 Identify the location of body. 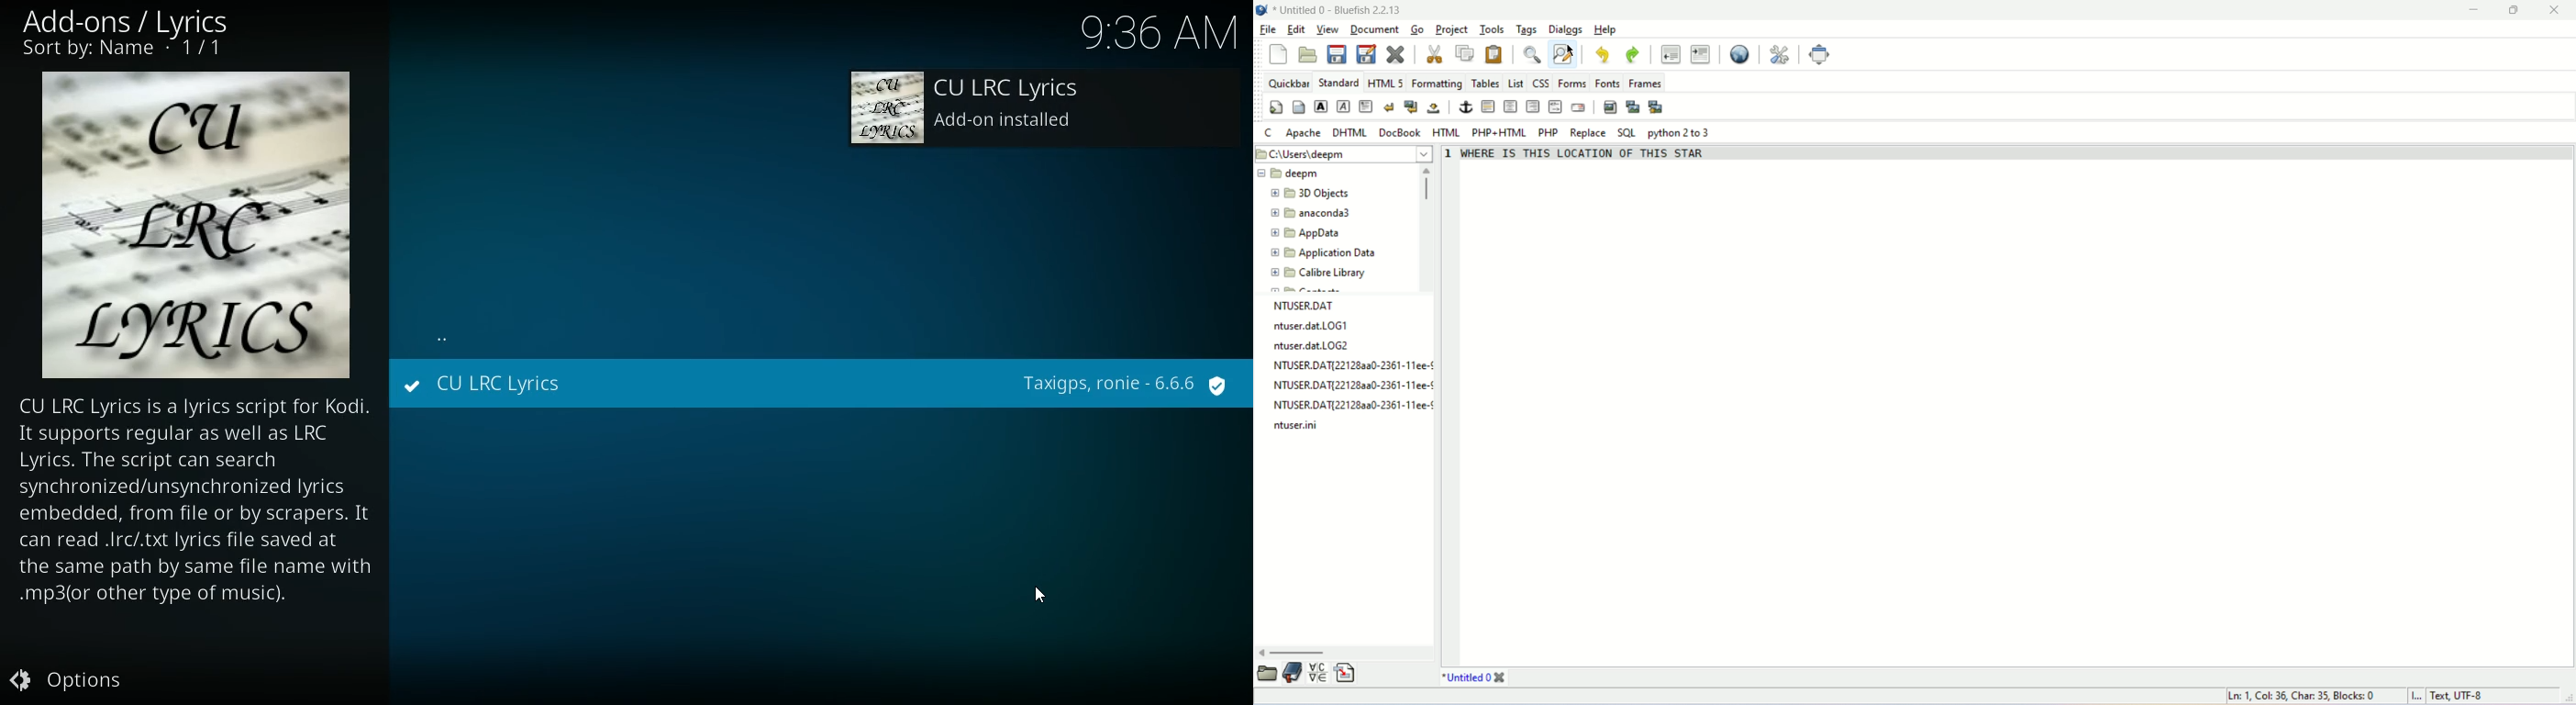
(1299, 108).